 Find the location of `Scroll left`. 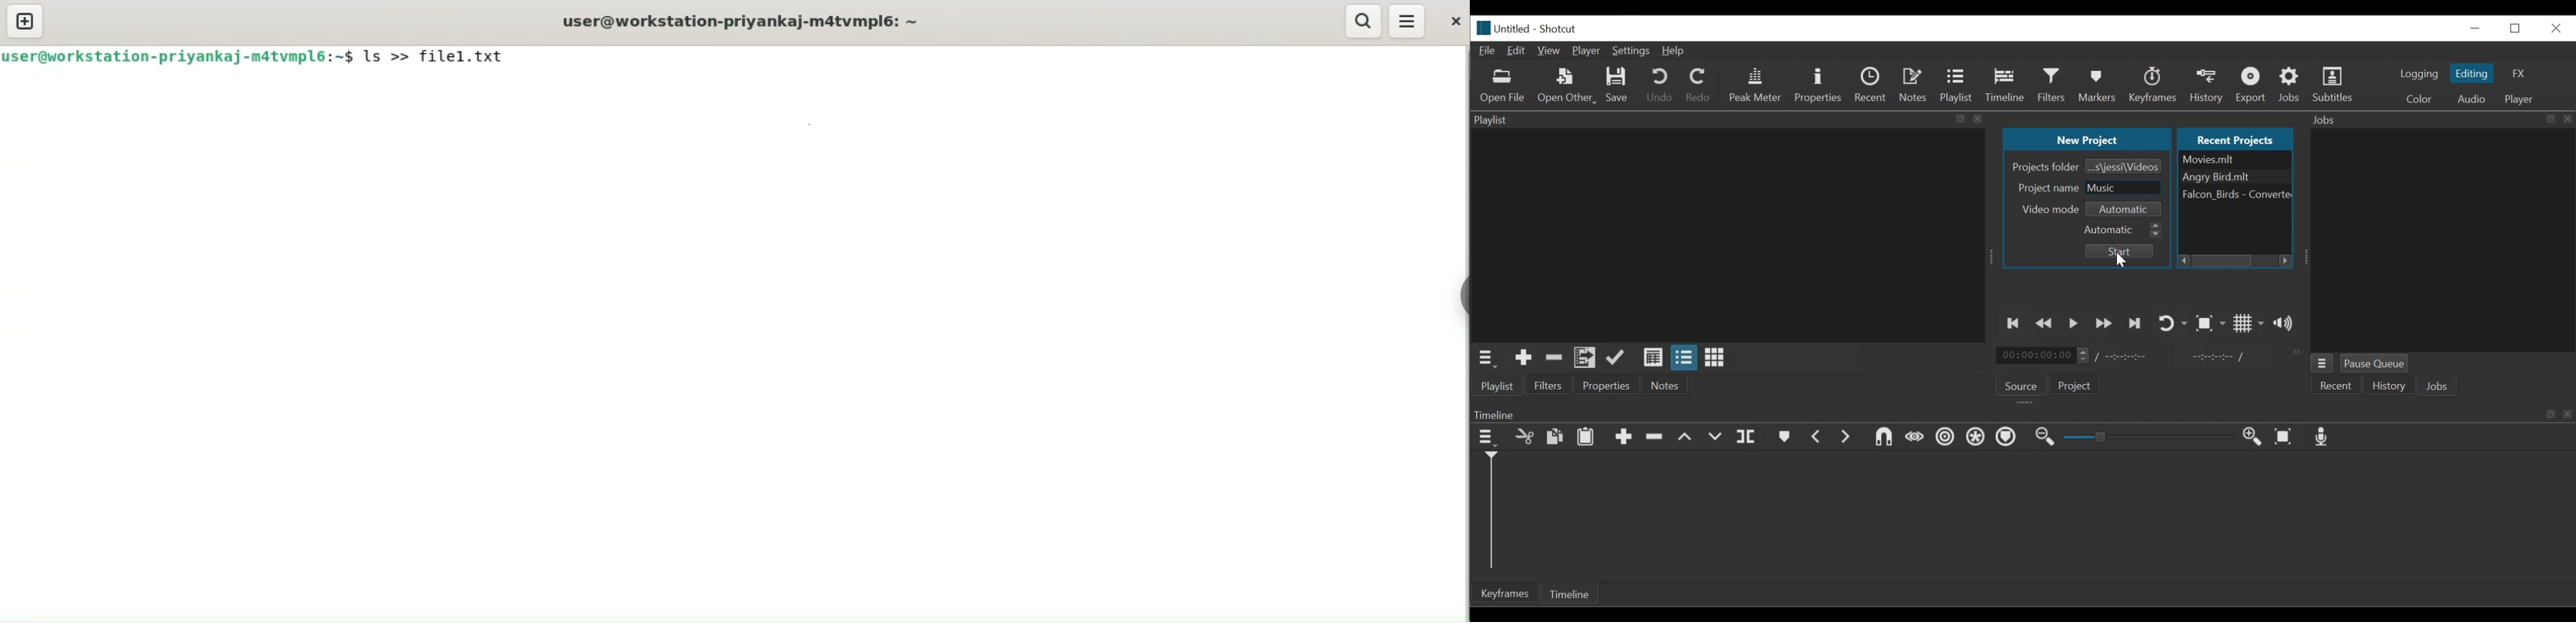

Scroll left is located at coordinates (2183, 260).